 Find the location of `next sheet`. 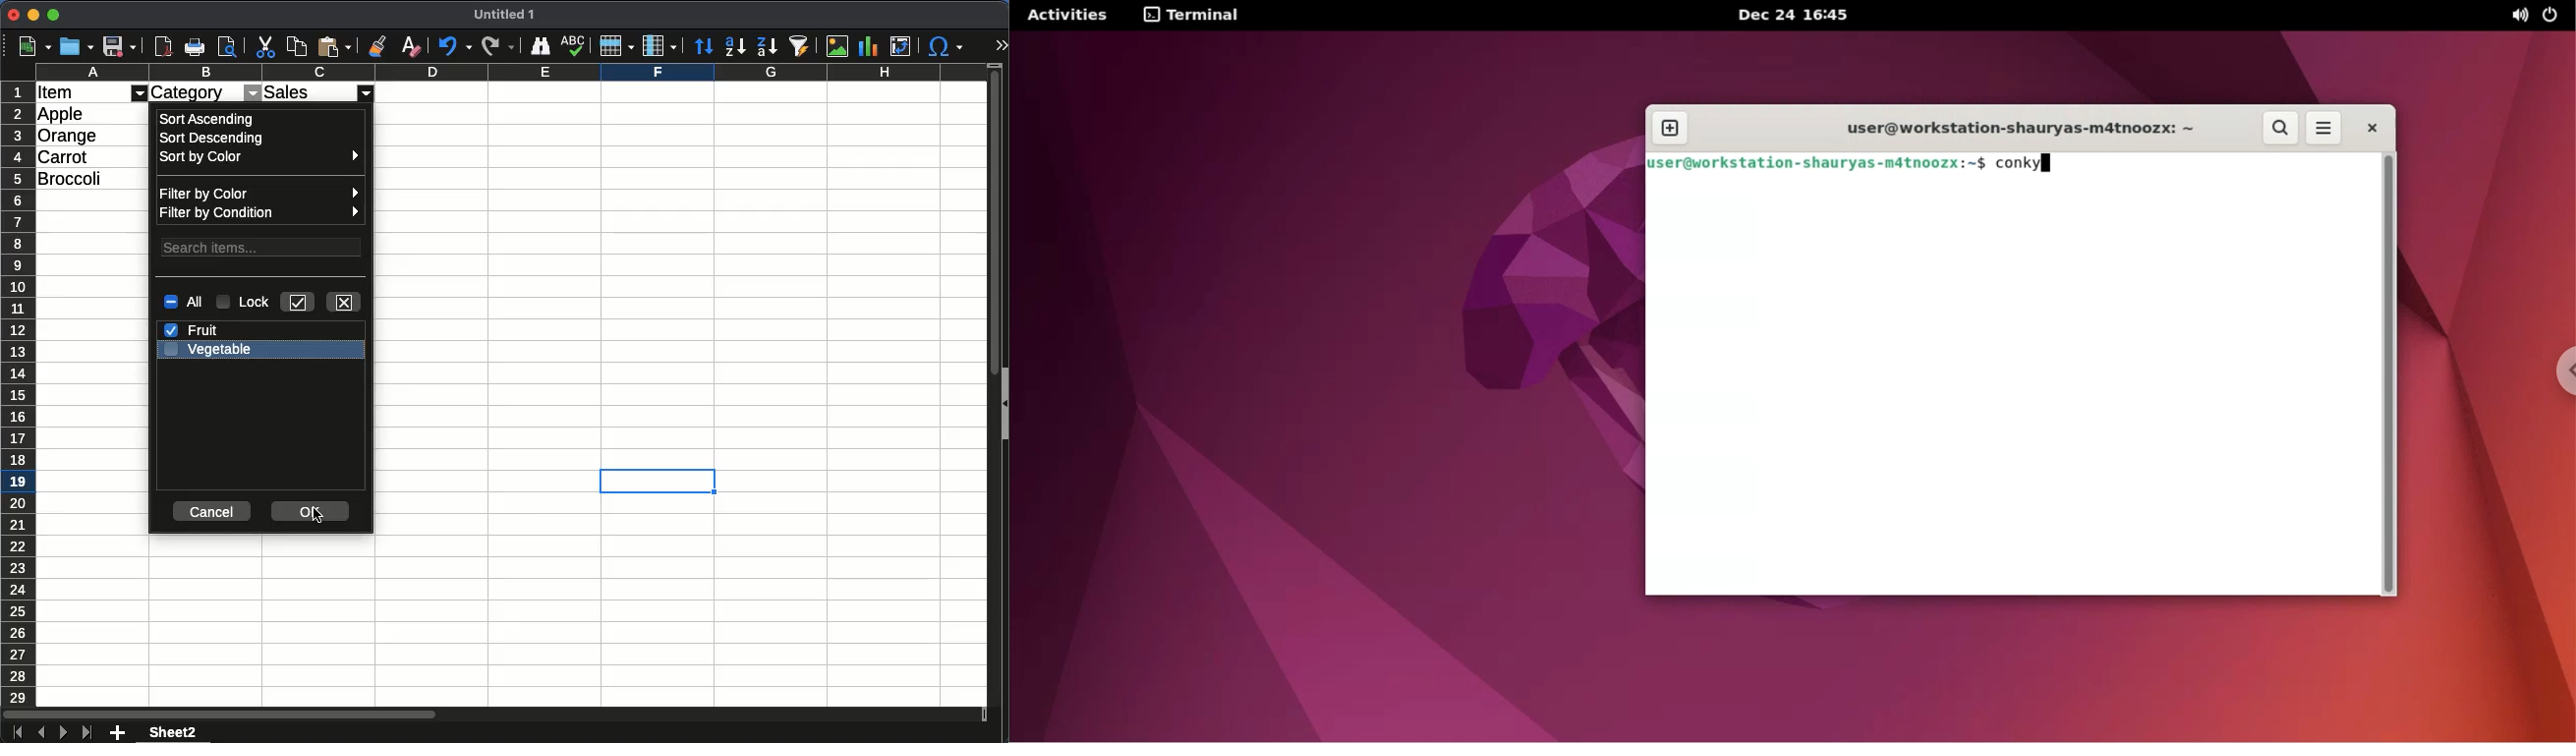

next sheet is located at coordinates (63, 733).